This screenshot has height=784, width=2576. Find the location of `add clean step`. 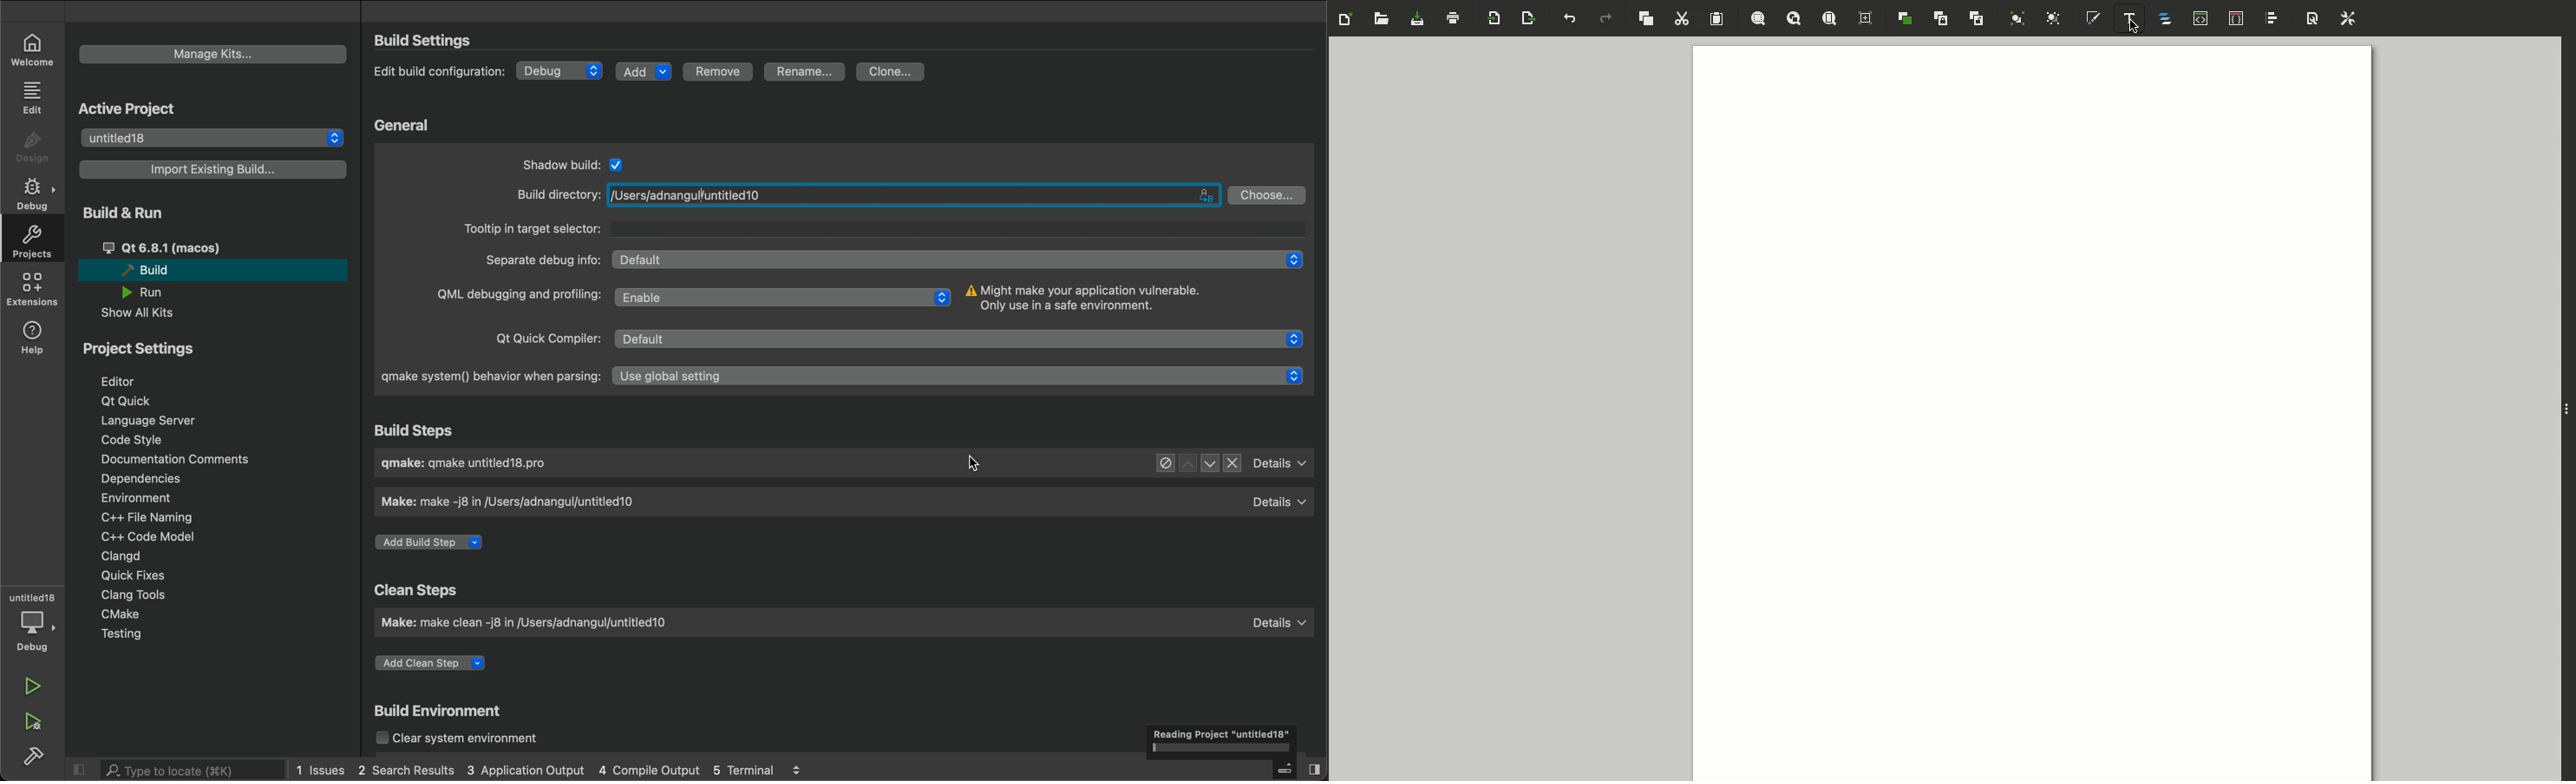

add clean step is located at coordinates (445, 661).